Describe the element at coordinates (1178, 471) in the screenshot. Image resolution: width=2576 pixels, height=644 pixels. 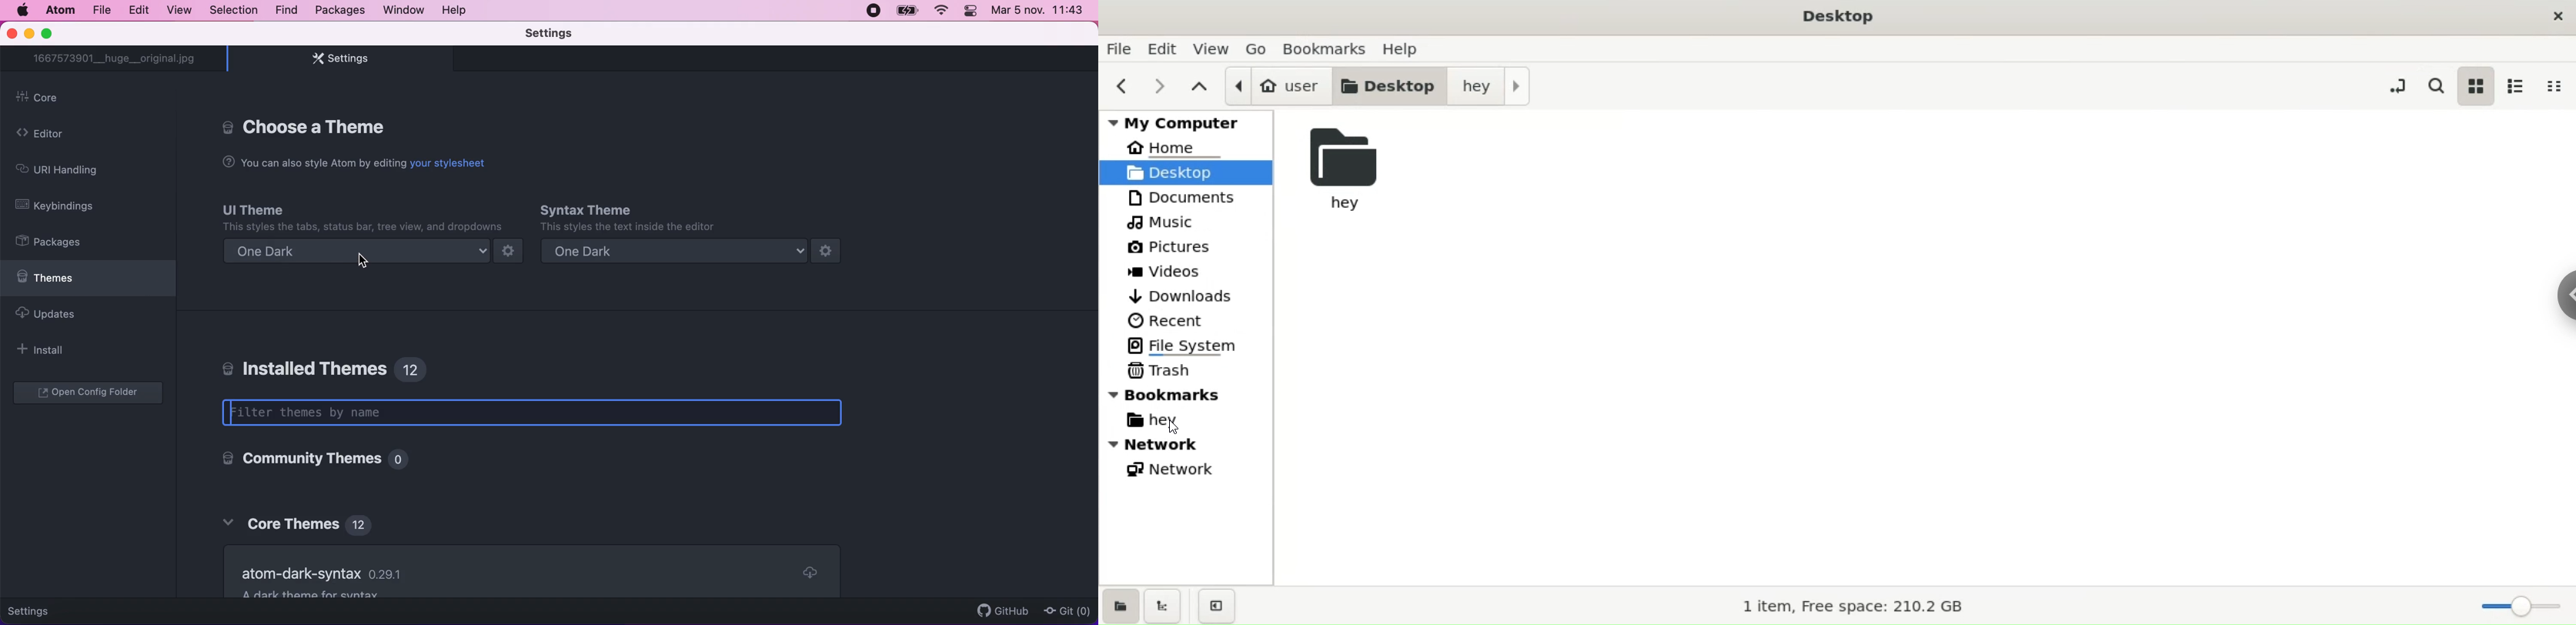
I see `network` at that location.